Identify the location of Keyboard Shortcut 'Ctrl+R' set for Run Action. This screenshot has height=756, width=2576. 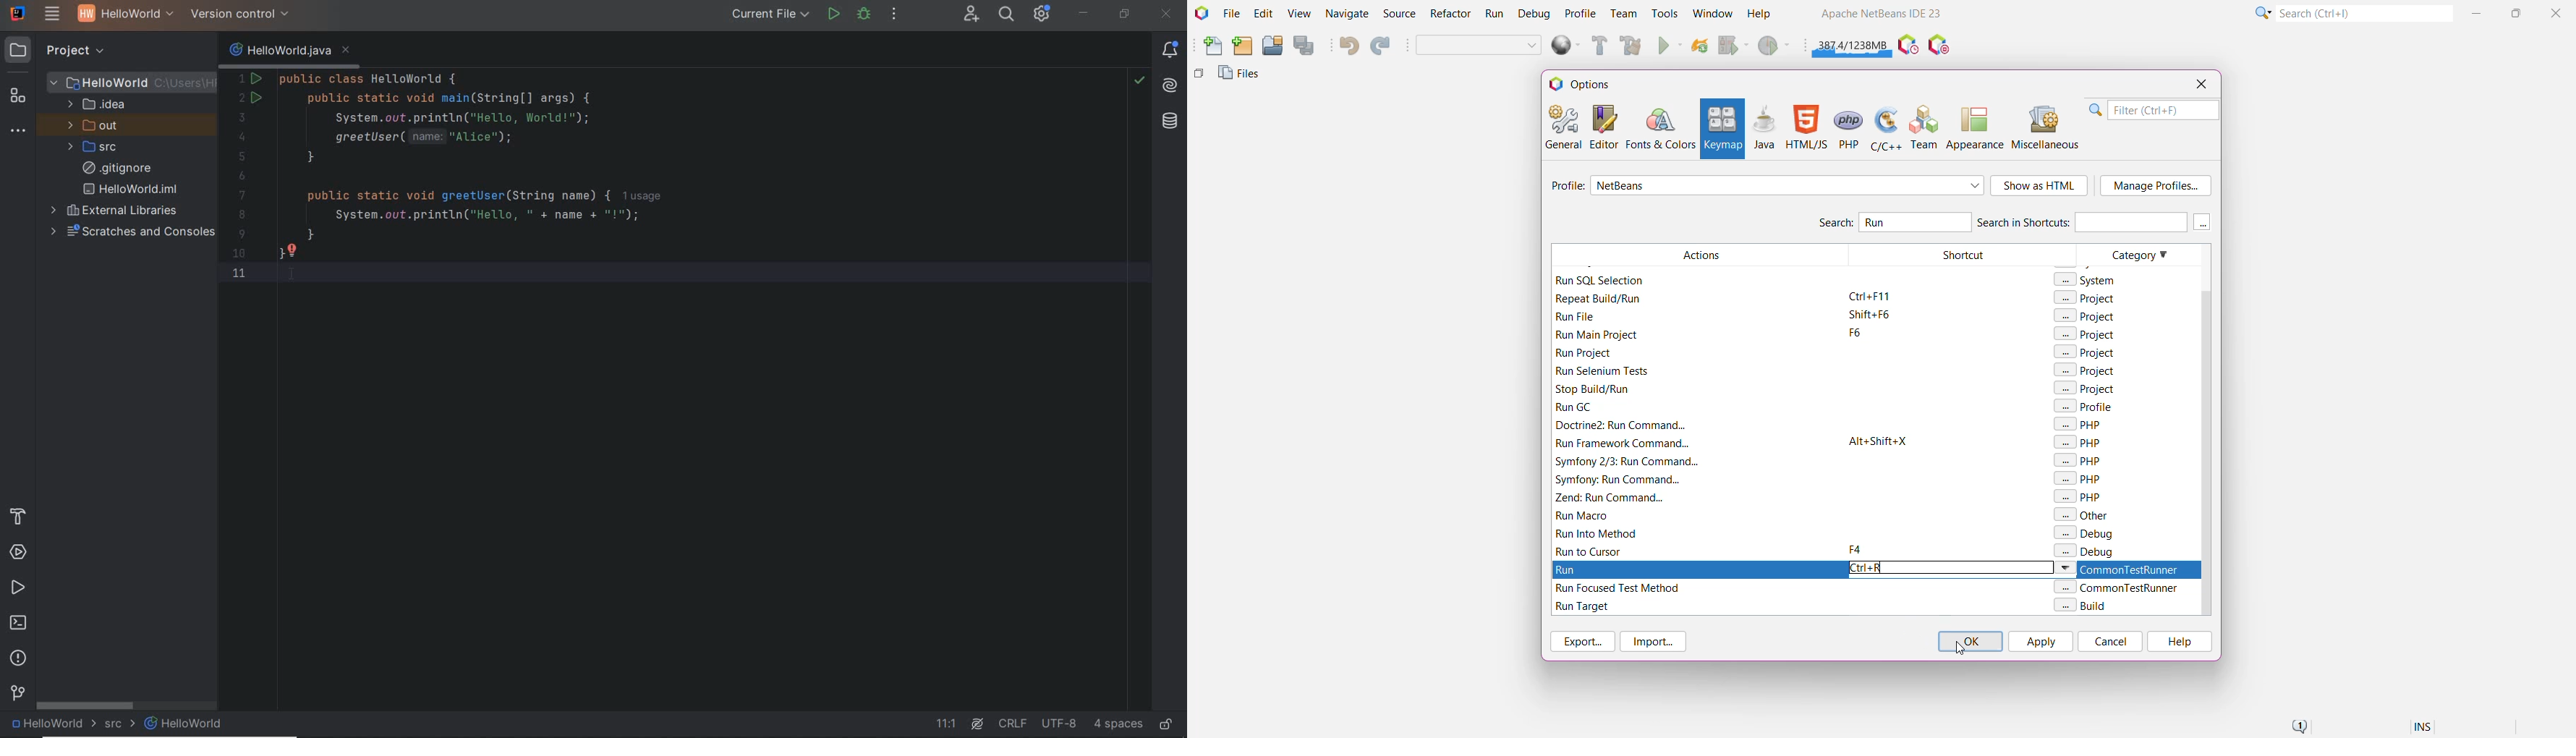
(1878, 570).